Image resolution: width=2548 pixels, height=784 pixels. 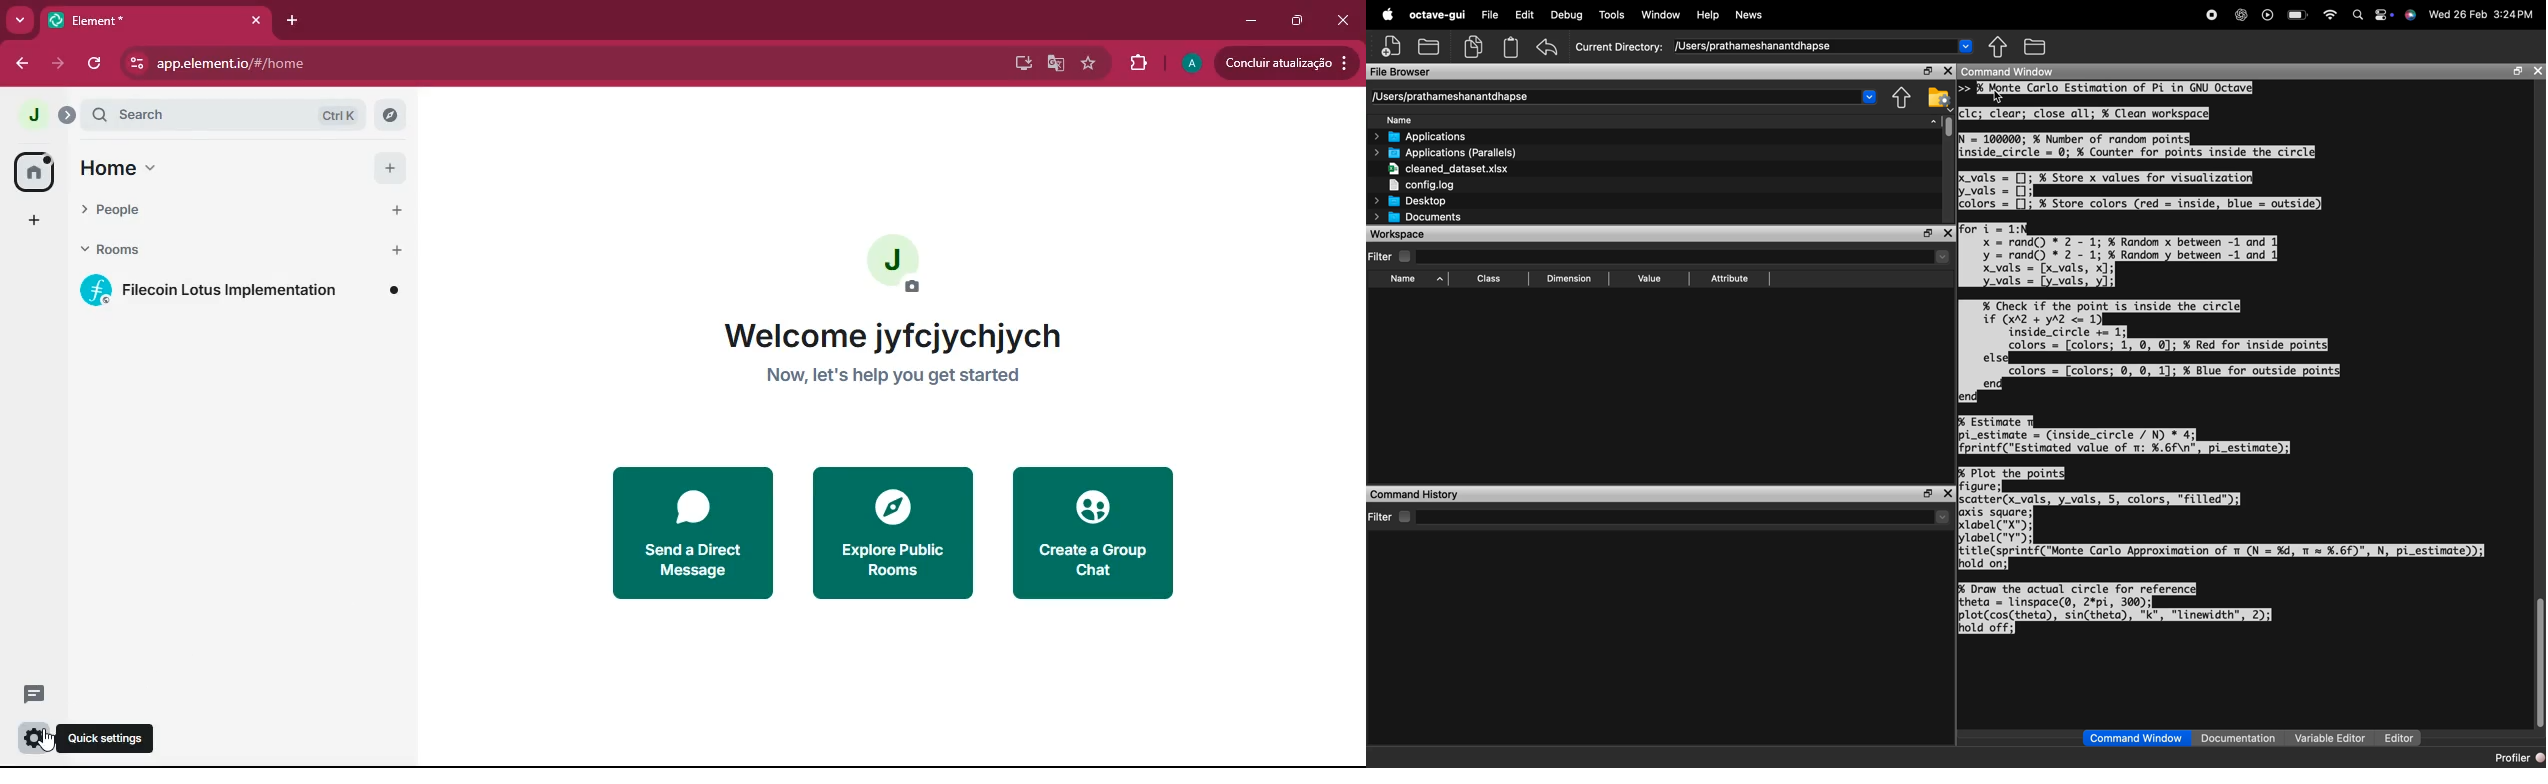 What do you see at coordinates (1299, 20) in the screenshot?
I see `maximize` at bounding box center [1299, 20].